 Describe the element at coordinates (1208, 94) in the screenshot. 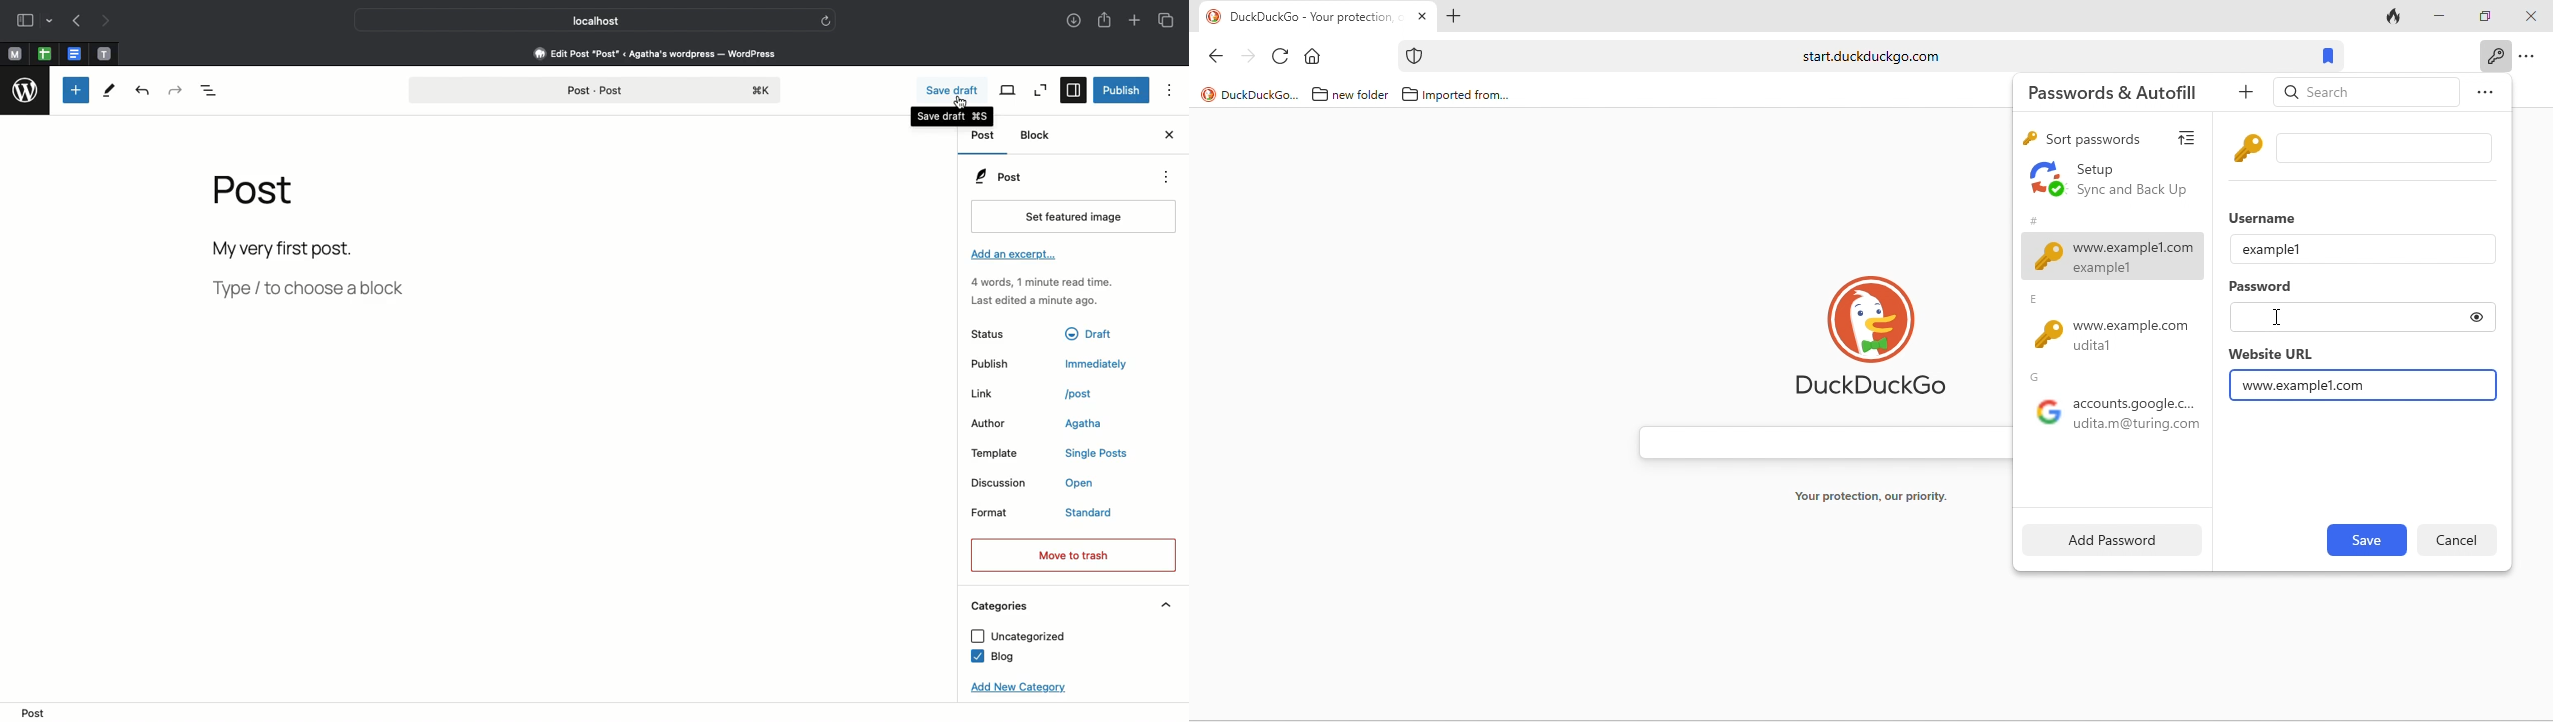

I see `logo` at that location.